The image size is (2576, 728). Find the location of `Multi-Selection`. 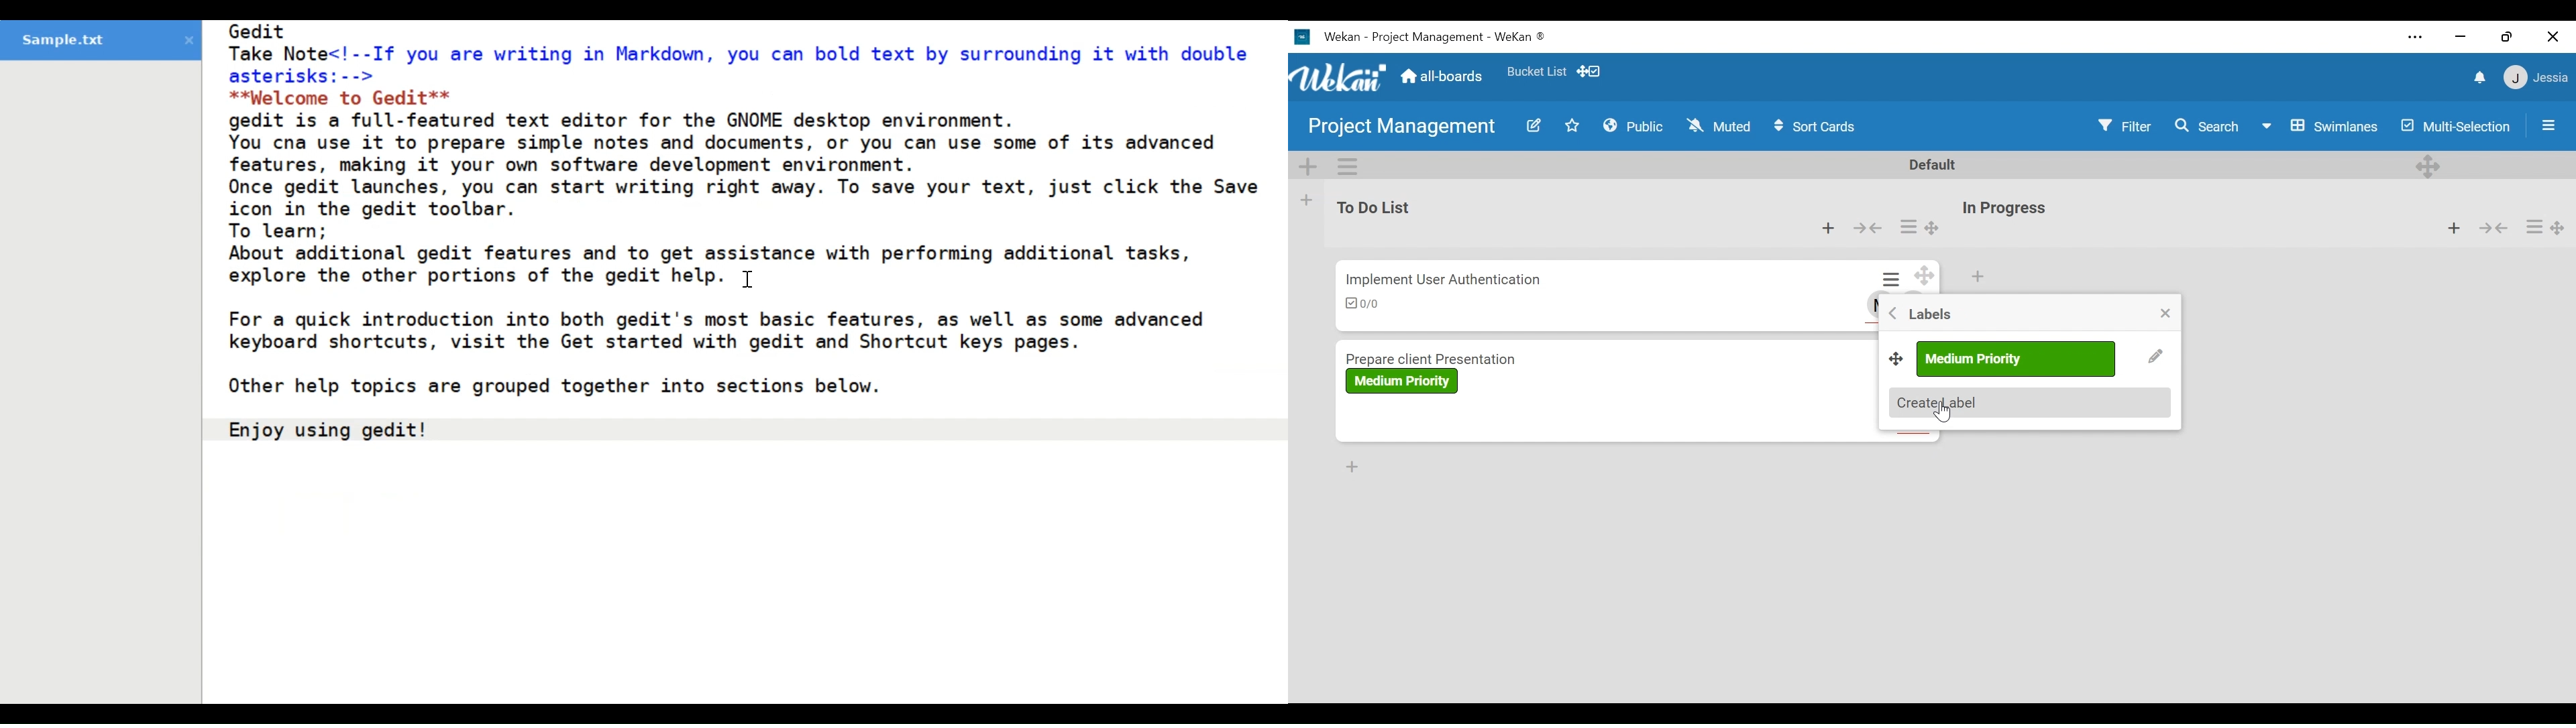

Multi-Selection is located at coordinates (2457, 126).